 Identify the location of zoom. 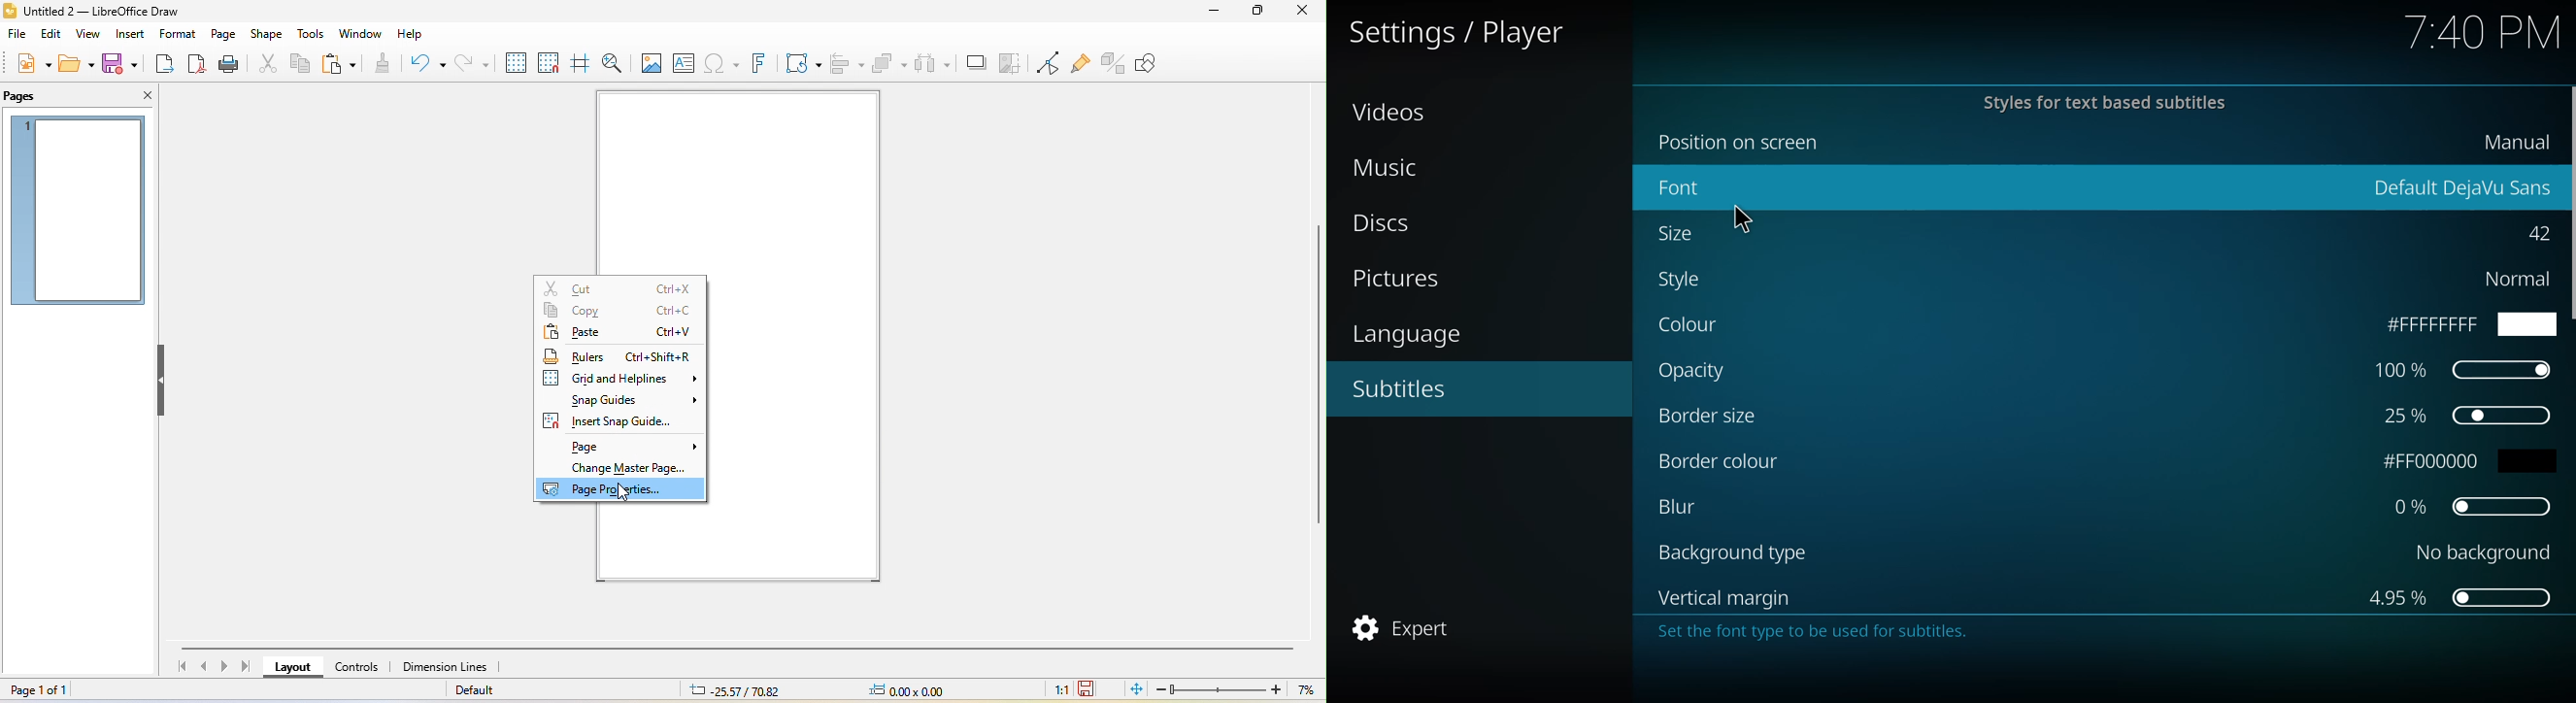
(1239, 689).